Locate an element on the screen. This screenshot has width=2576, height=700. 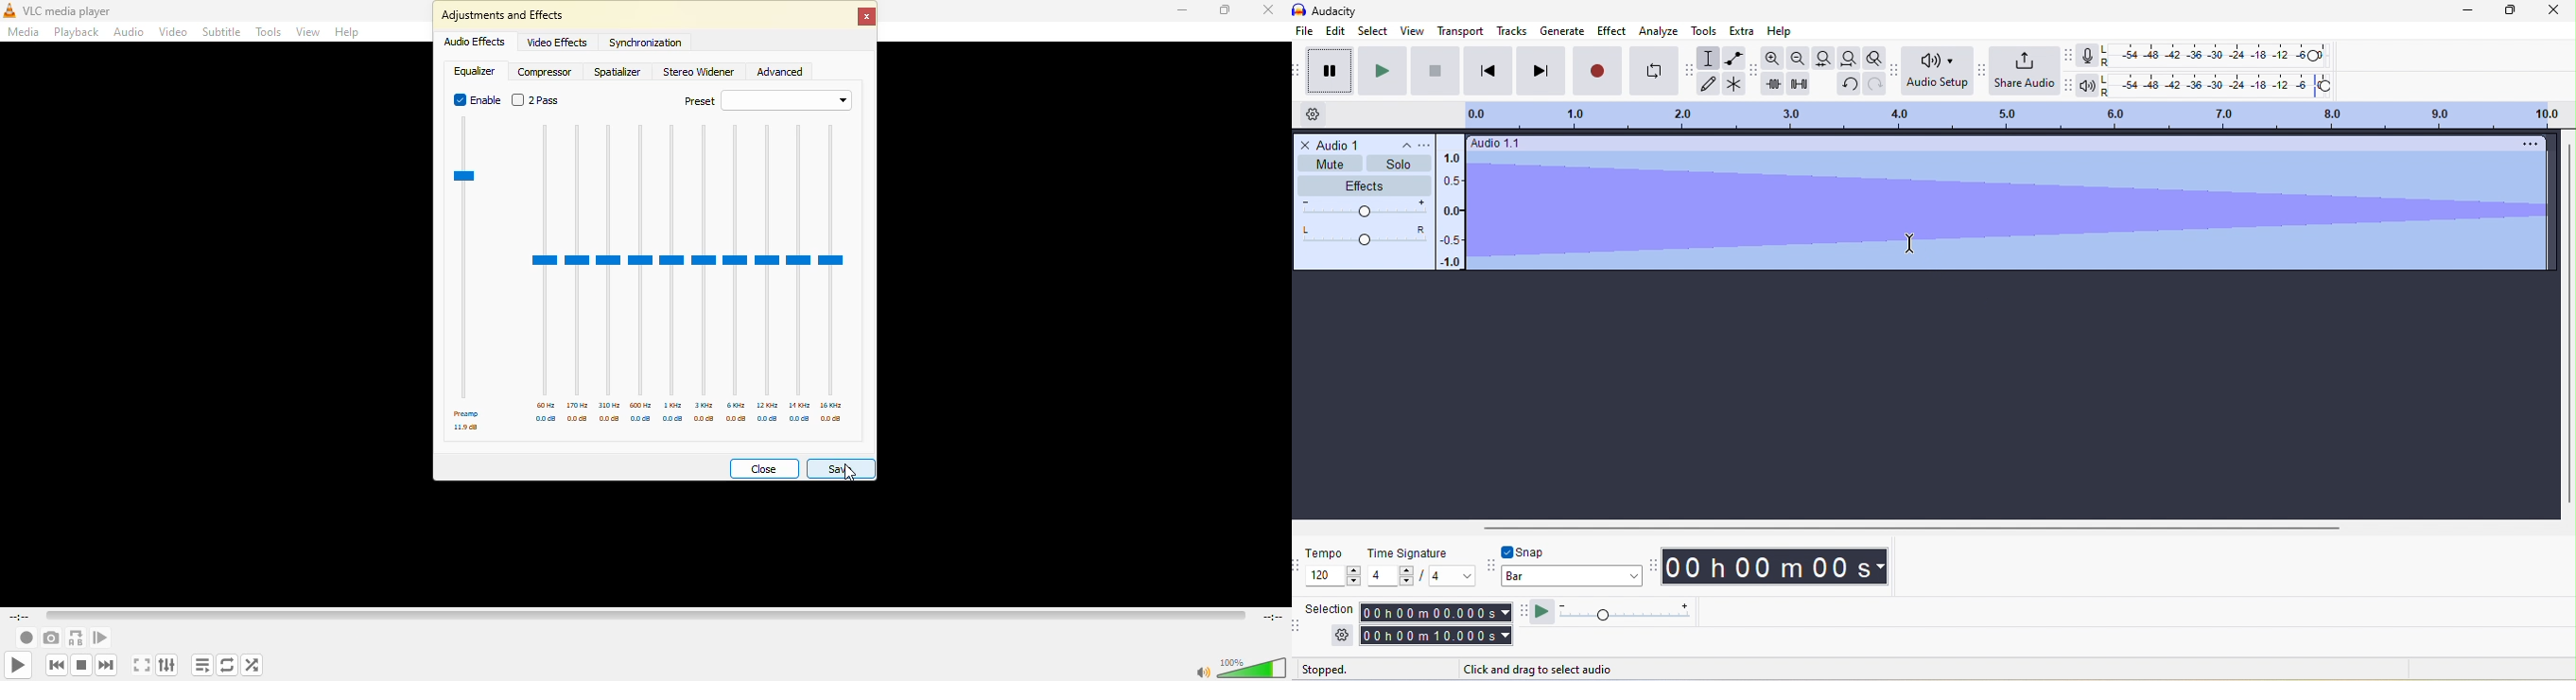
tracks is located at coordinates (1512, 31).